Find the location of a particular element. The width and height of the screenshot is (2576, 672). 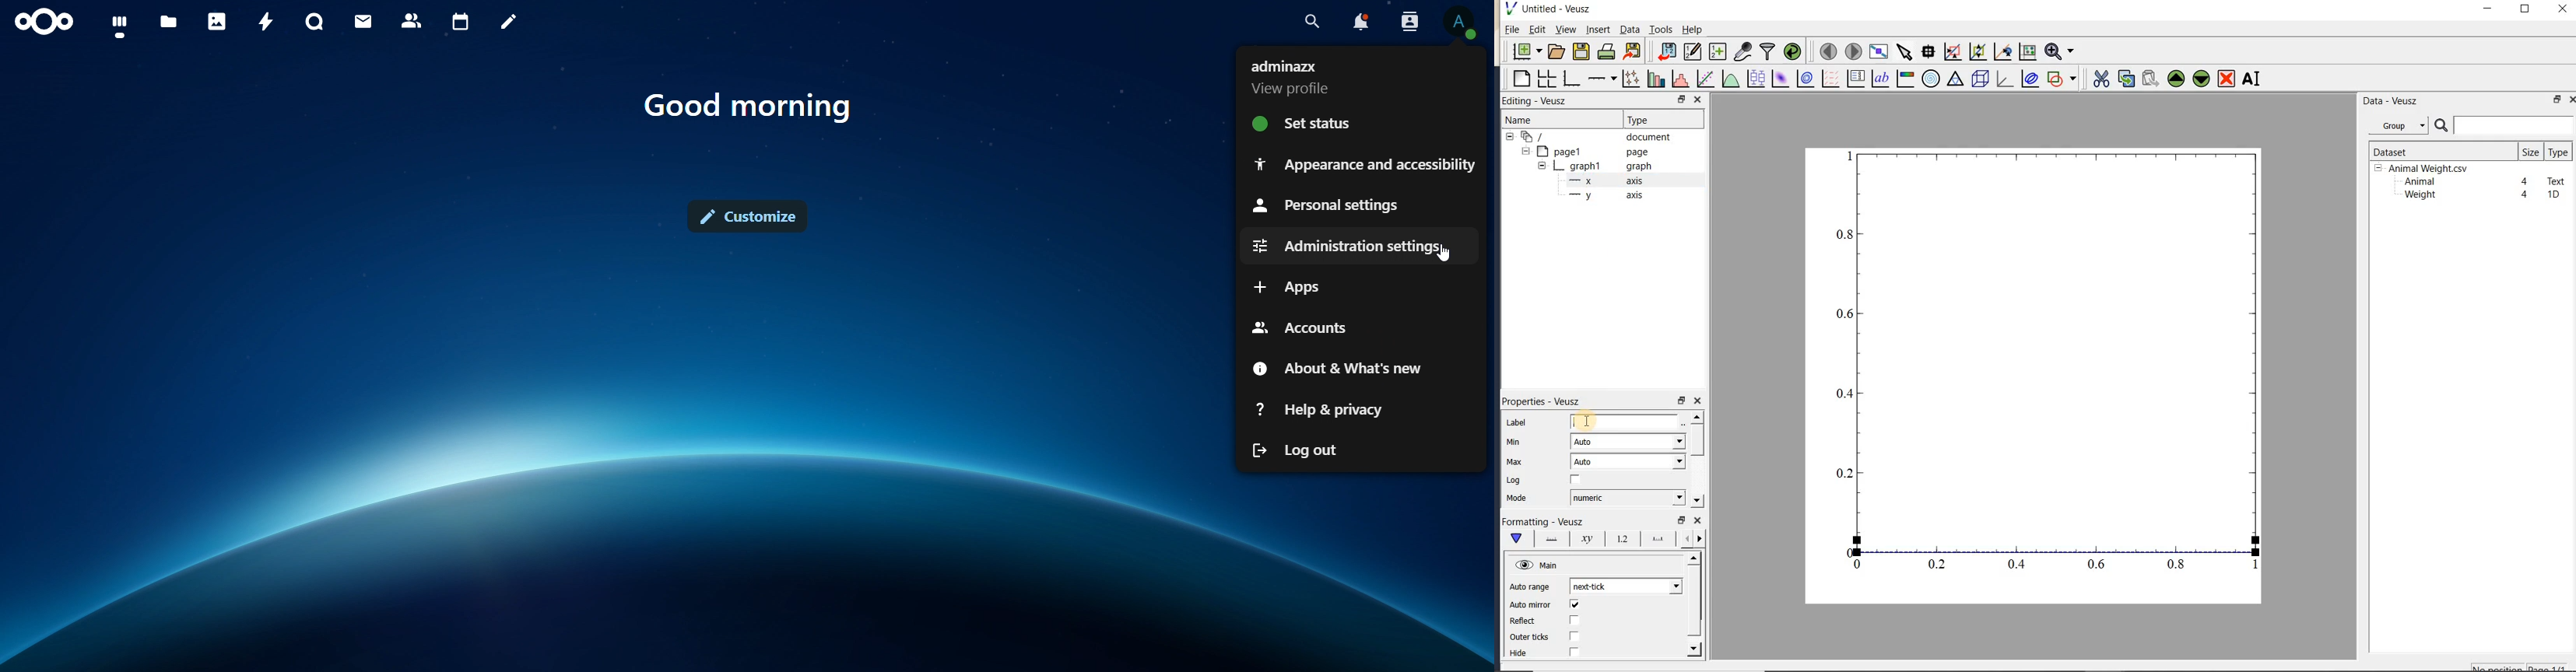

click to recenter graph axes is located at coordinates (2003, 52).